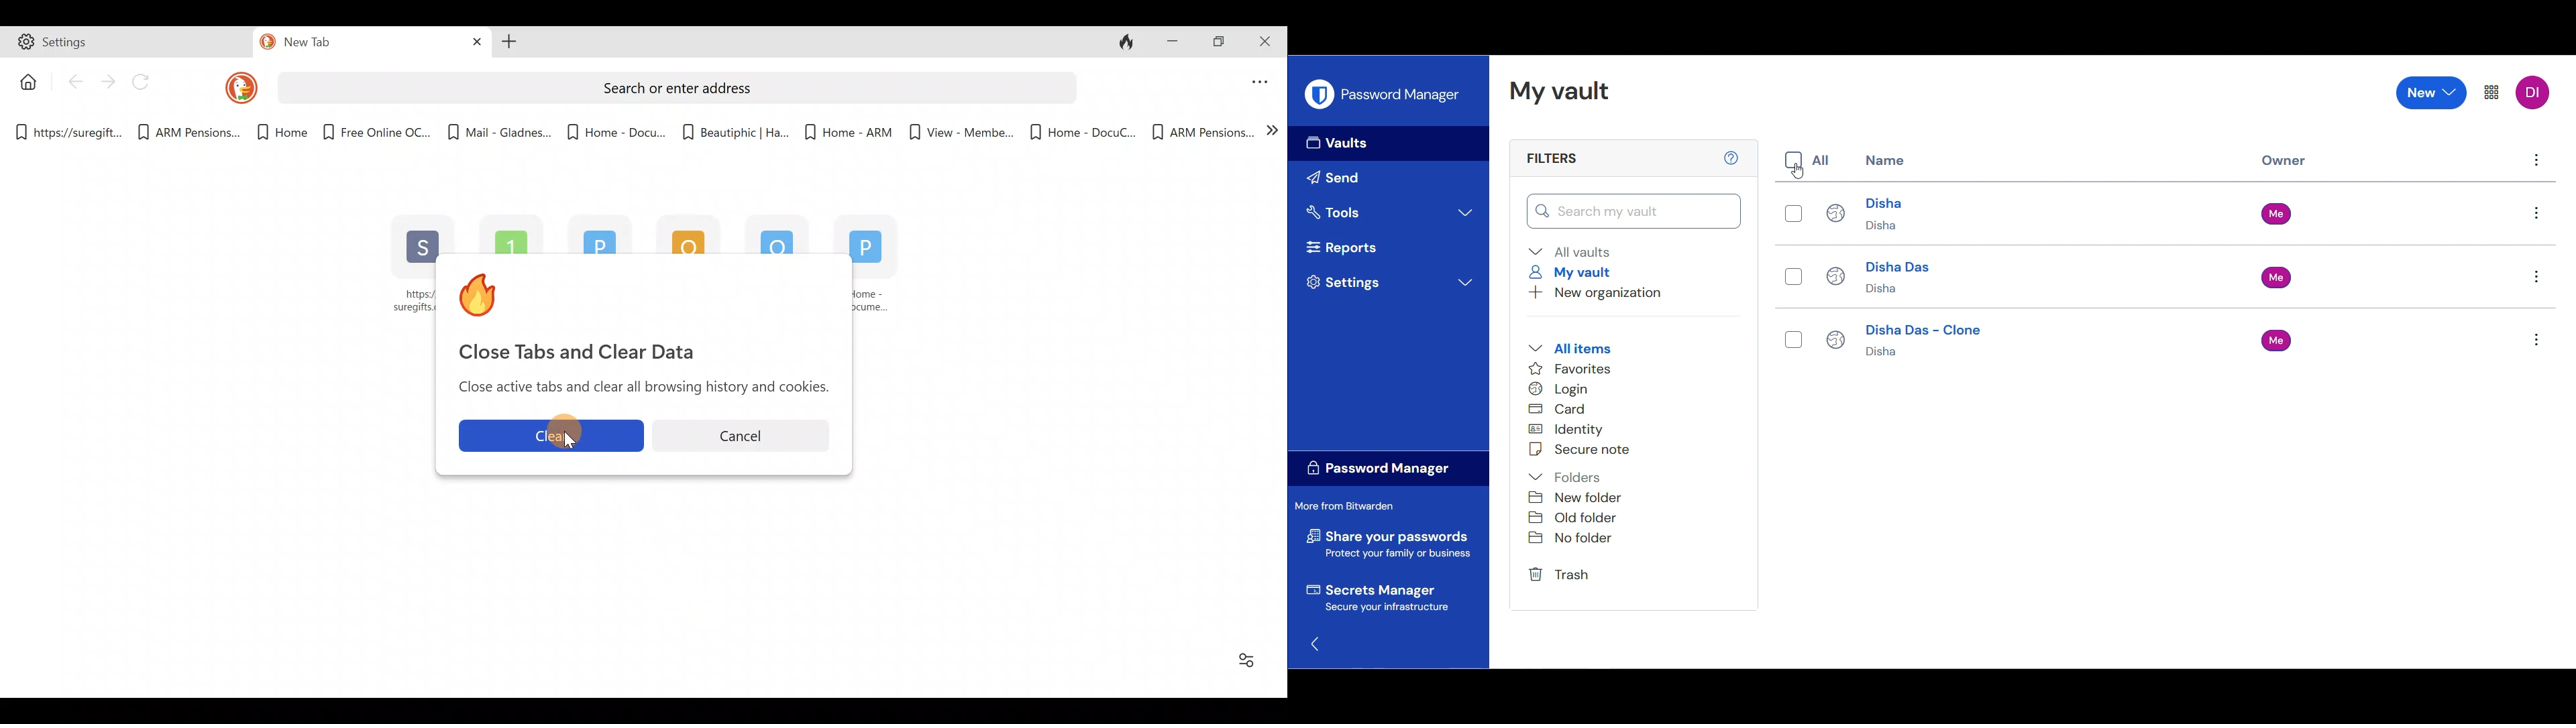 This screenshot has height=728, width=2576. What do you see at coordinates (231, 87) in the screenshot?
I see `DuckDuckGo logo` at bounding box center [231, 87].